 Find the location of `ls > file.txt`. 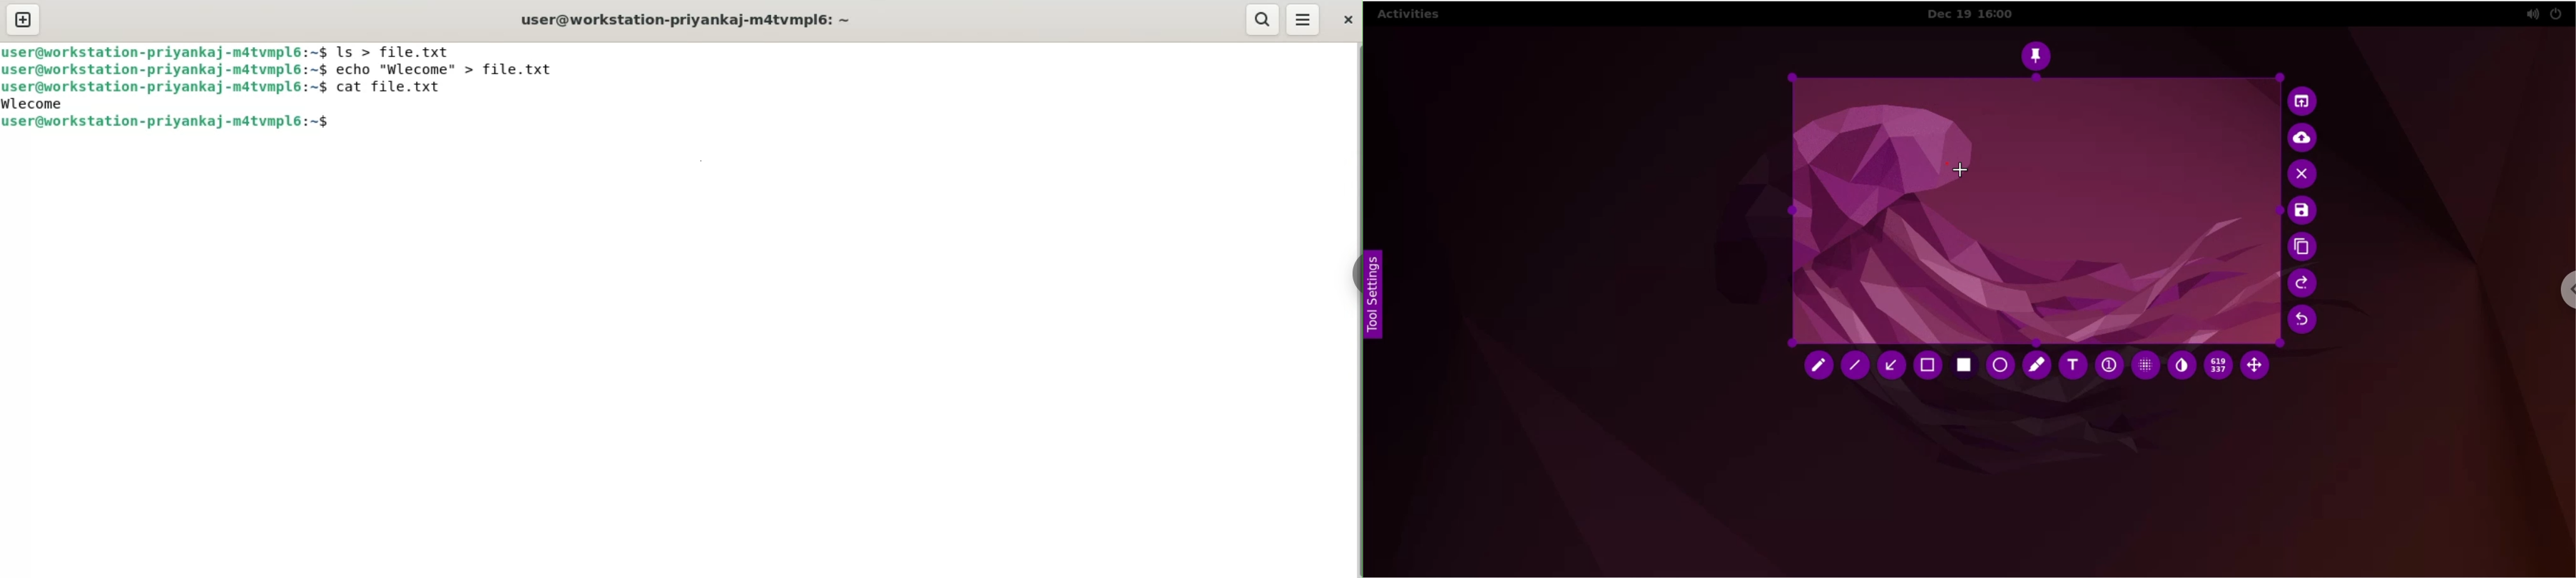

ls > file.txt is located at coordinates (396, 49).